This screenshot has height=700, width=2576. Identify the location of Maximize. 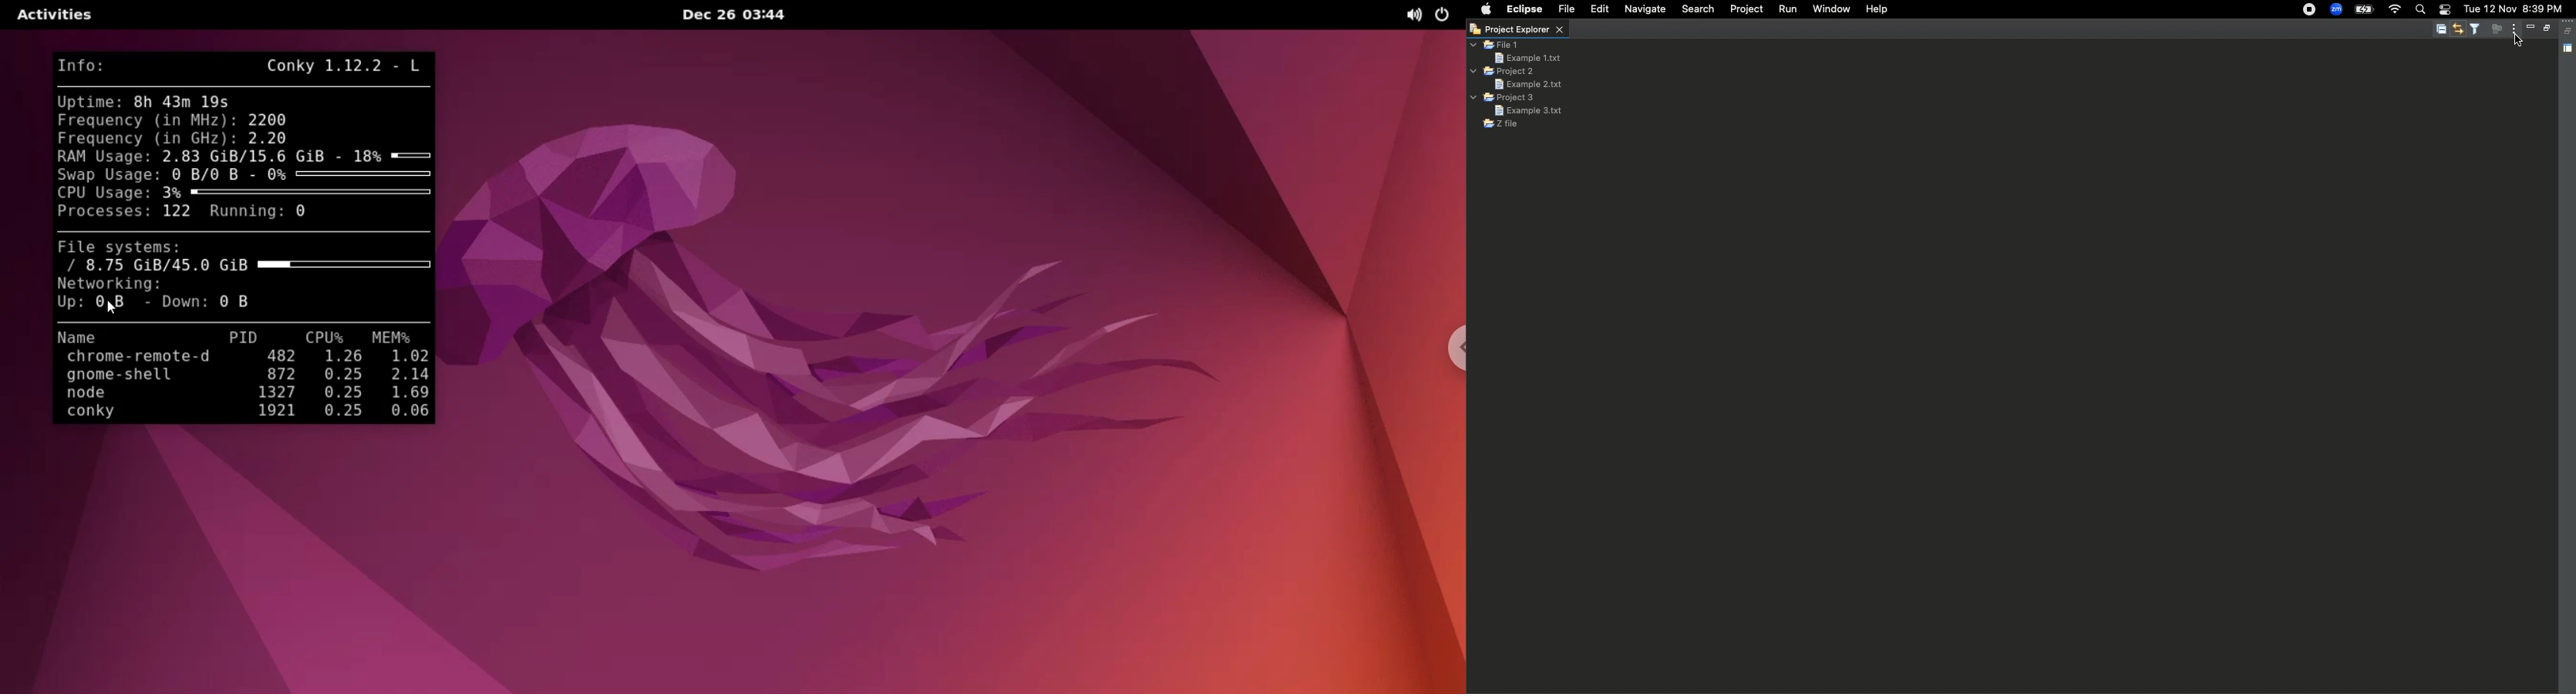
(2545, 29).